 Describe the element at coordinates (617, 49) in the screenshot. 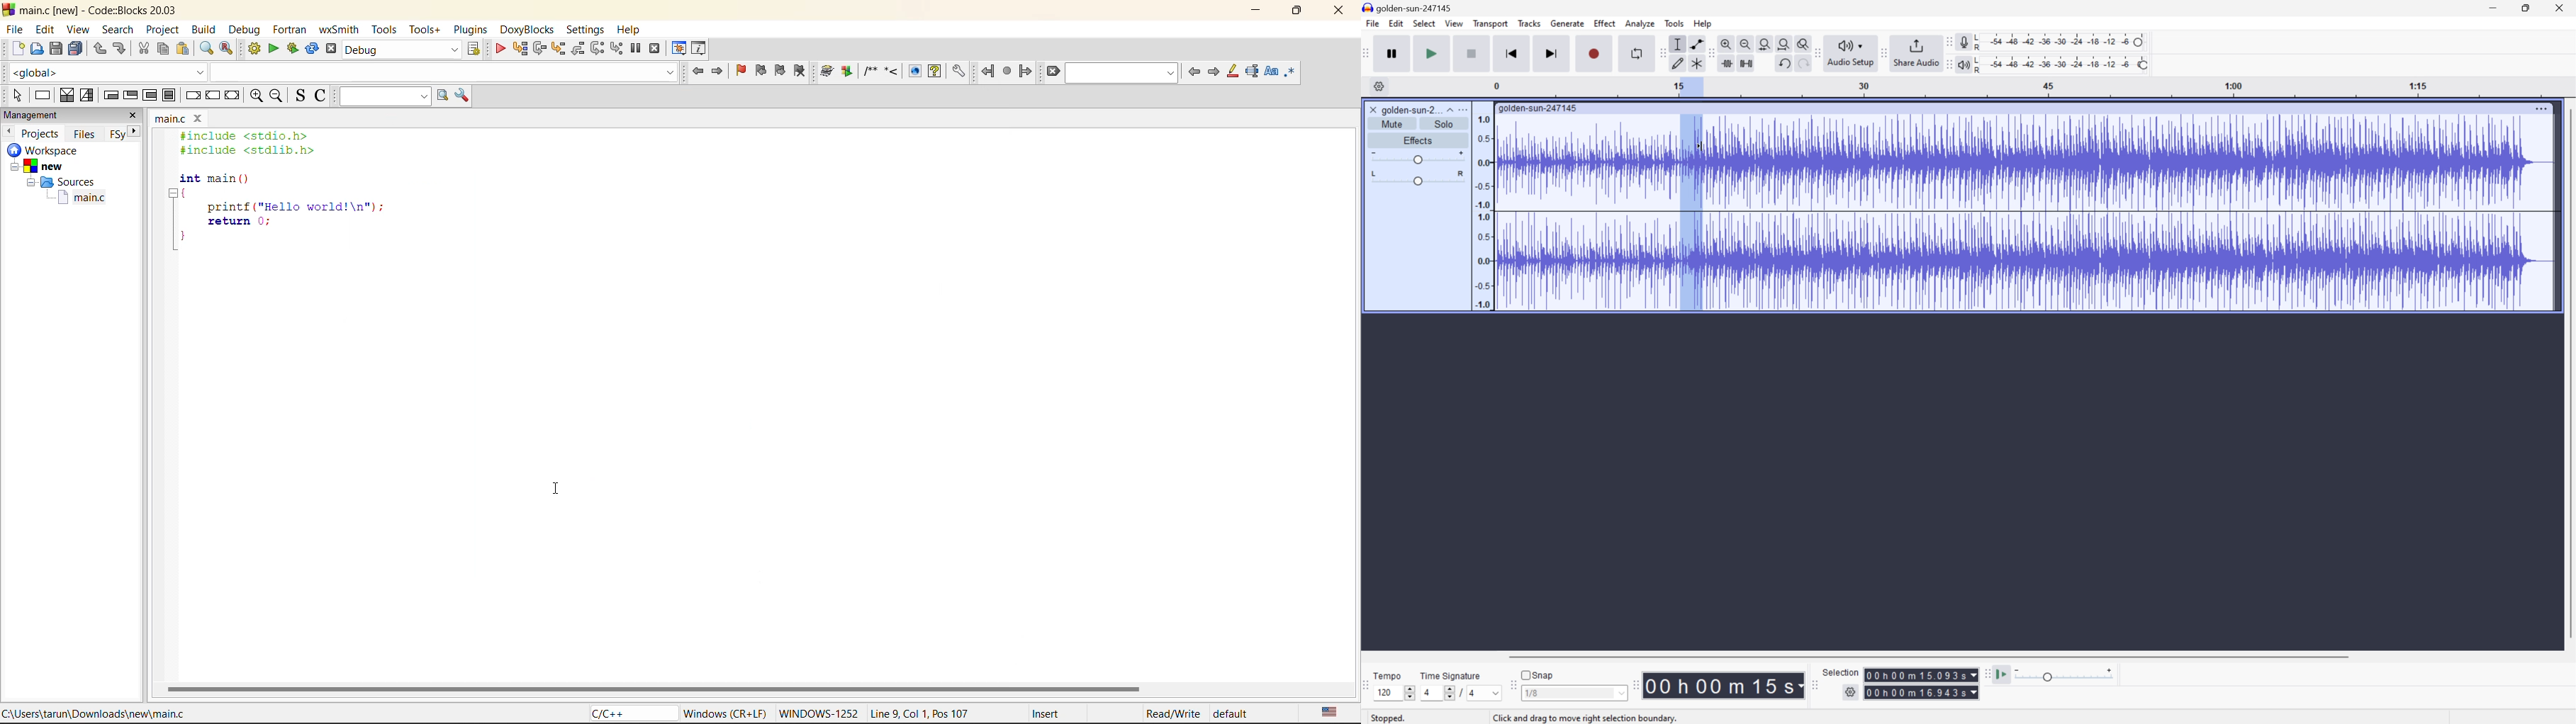

I see `step into instruction` at that location.